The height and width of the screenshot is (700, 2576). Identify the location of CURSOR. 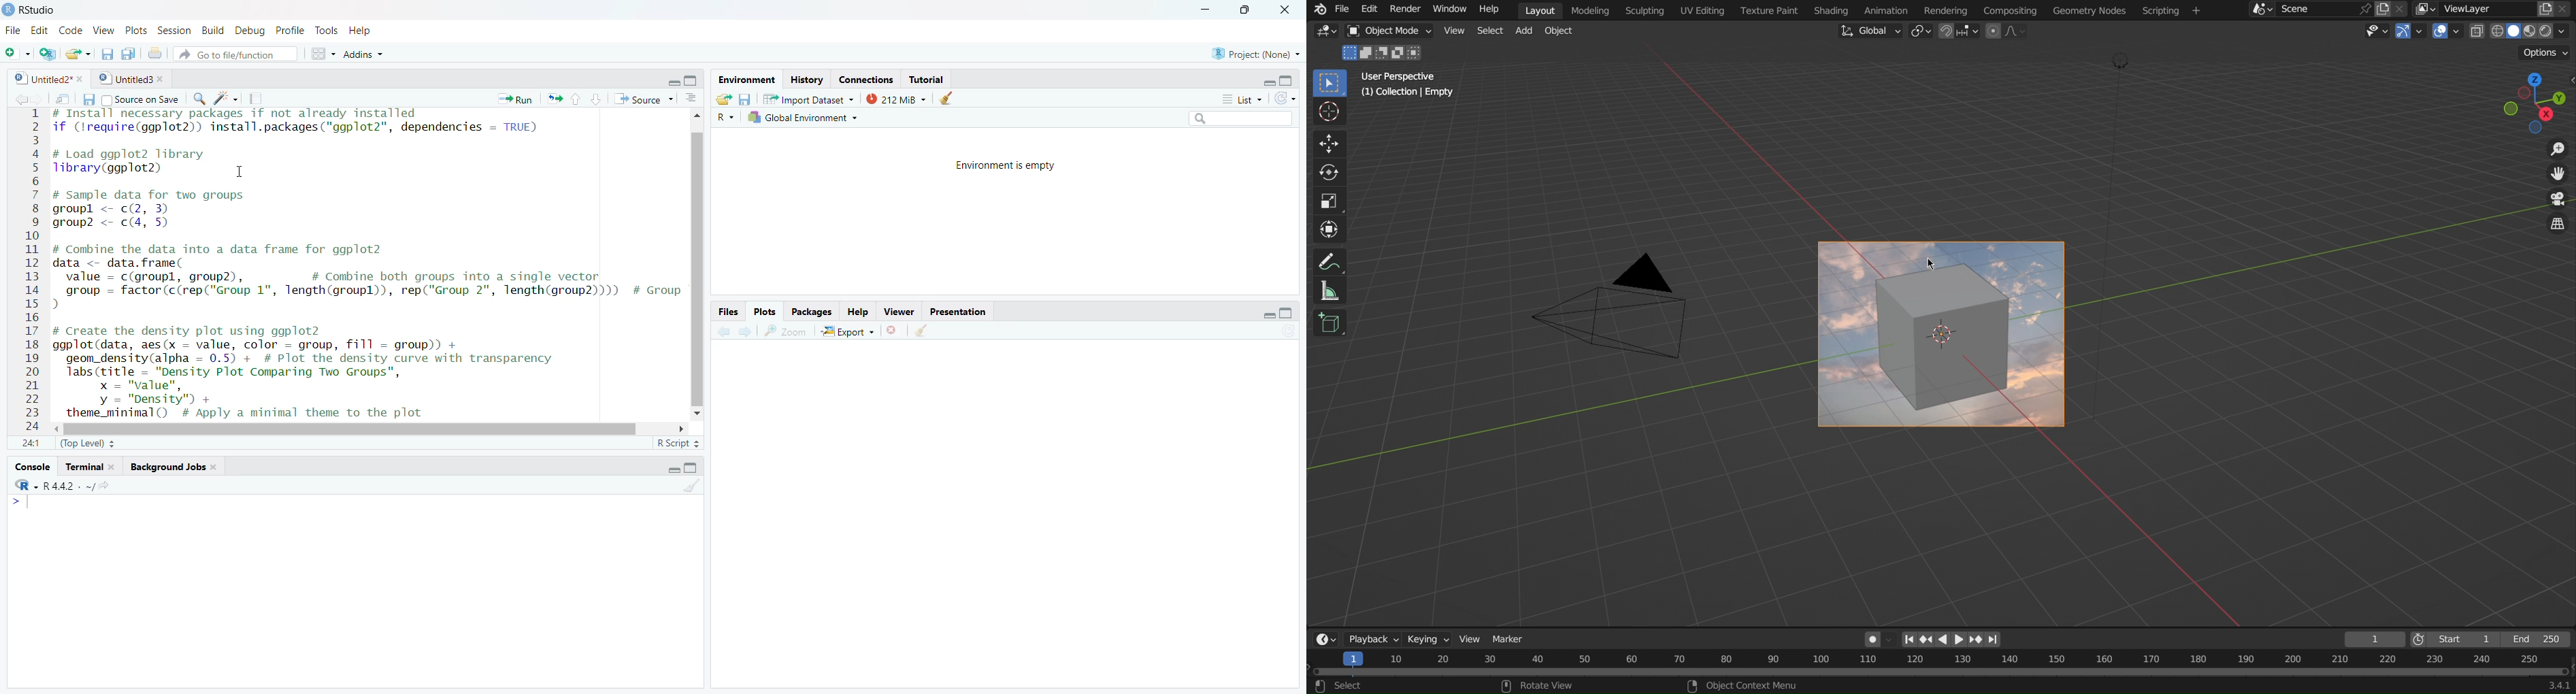
(240, 174).